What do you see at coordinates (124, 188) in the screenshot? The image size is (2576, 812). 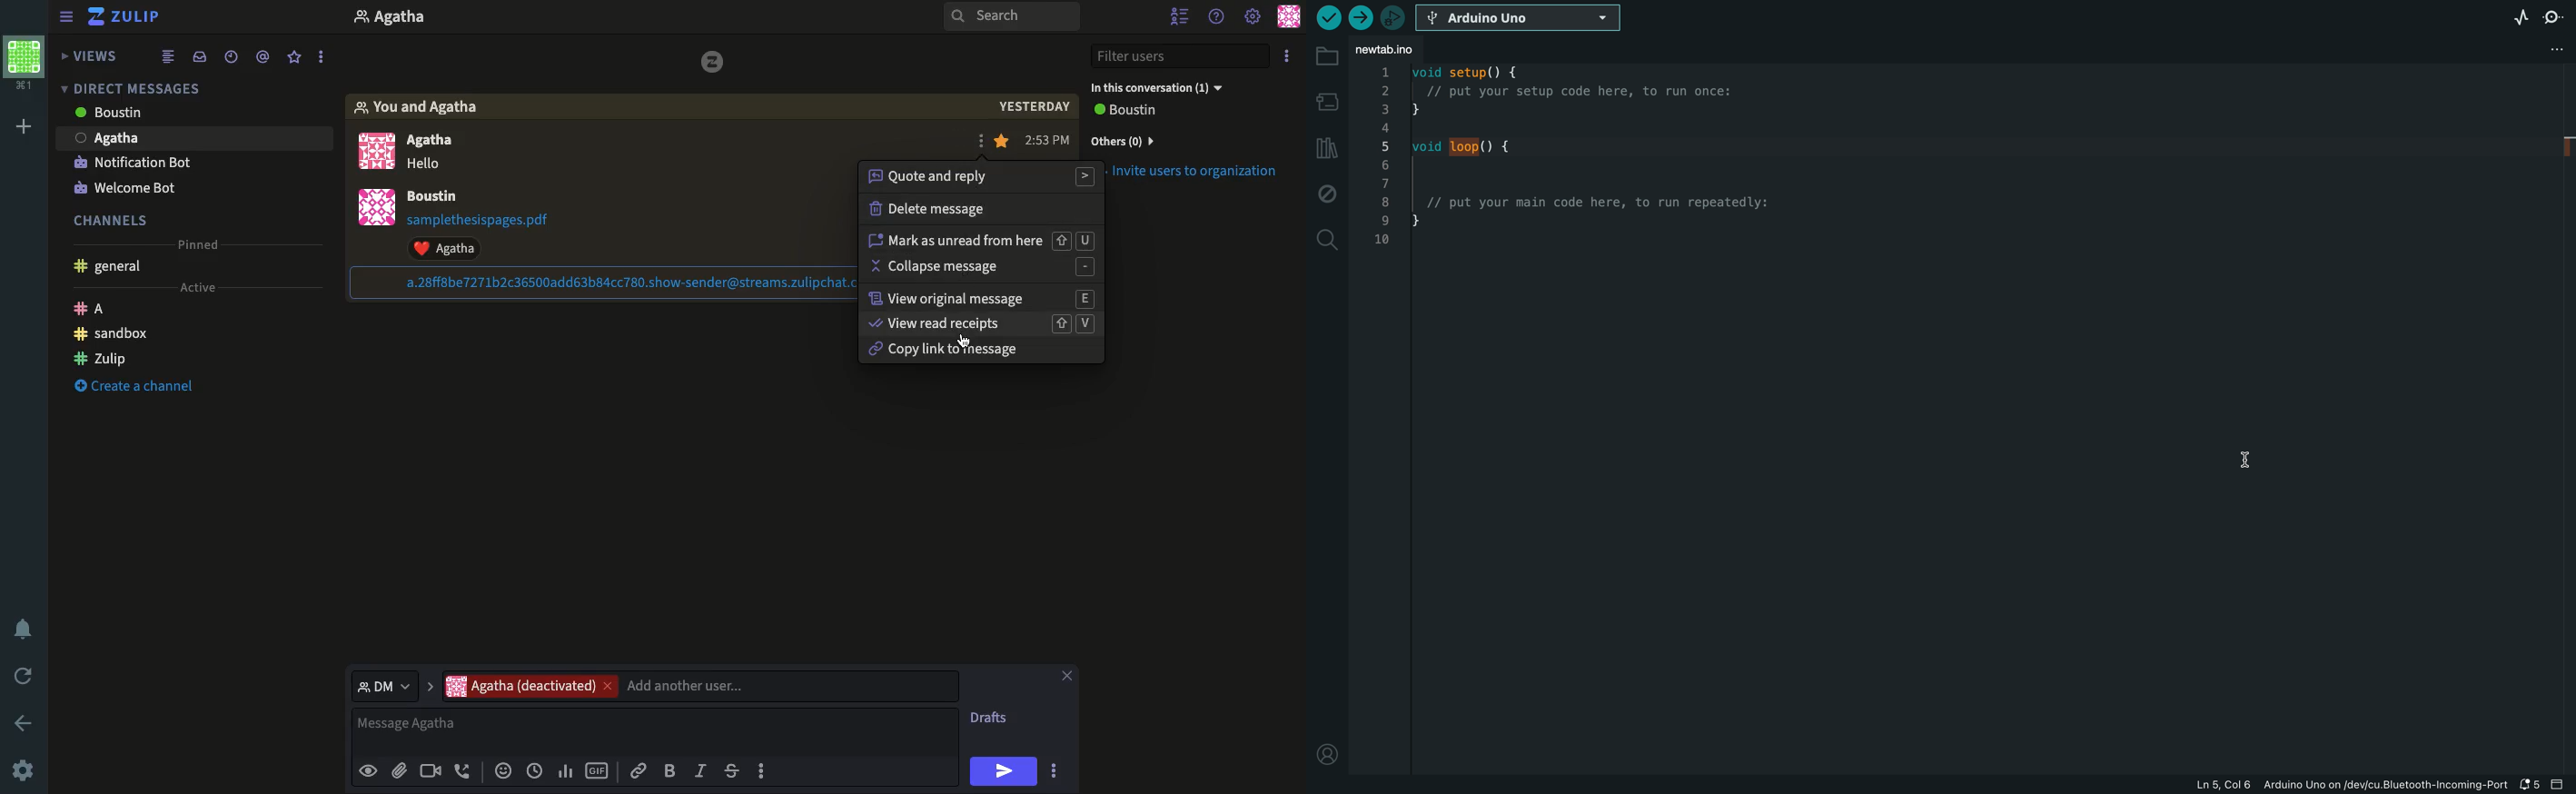 I see `Welcome bot` at bounding box center [124, 188].